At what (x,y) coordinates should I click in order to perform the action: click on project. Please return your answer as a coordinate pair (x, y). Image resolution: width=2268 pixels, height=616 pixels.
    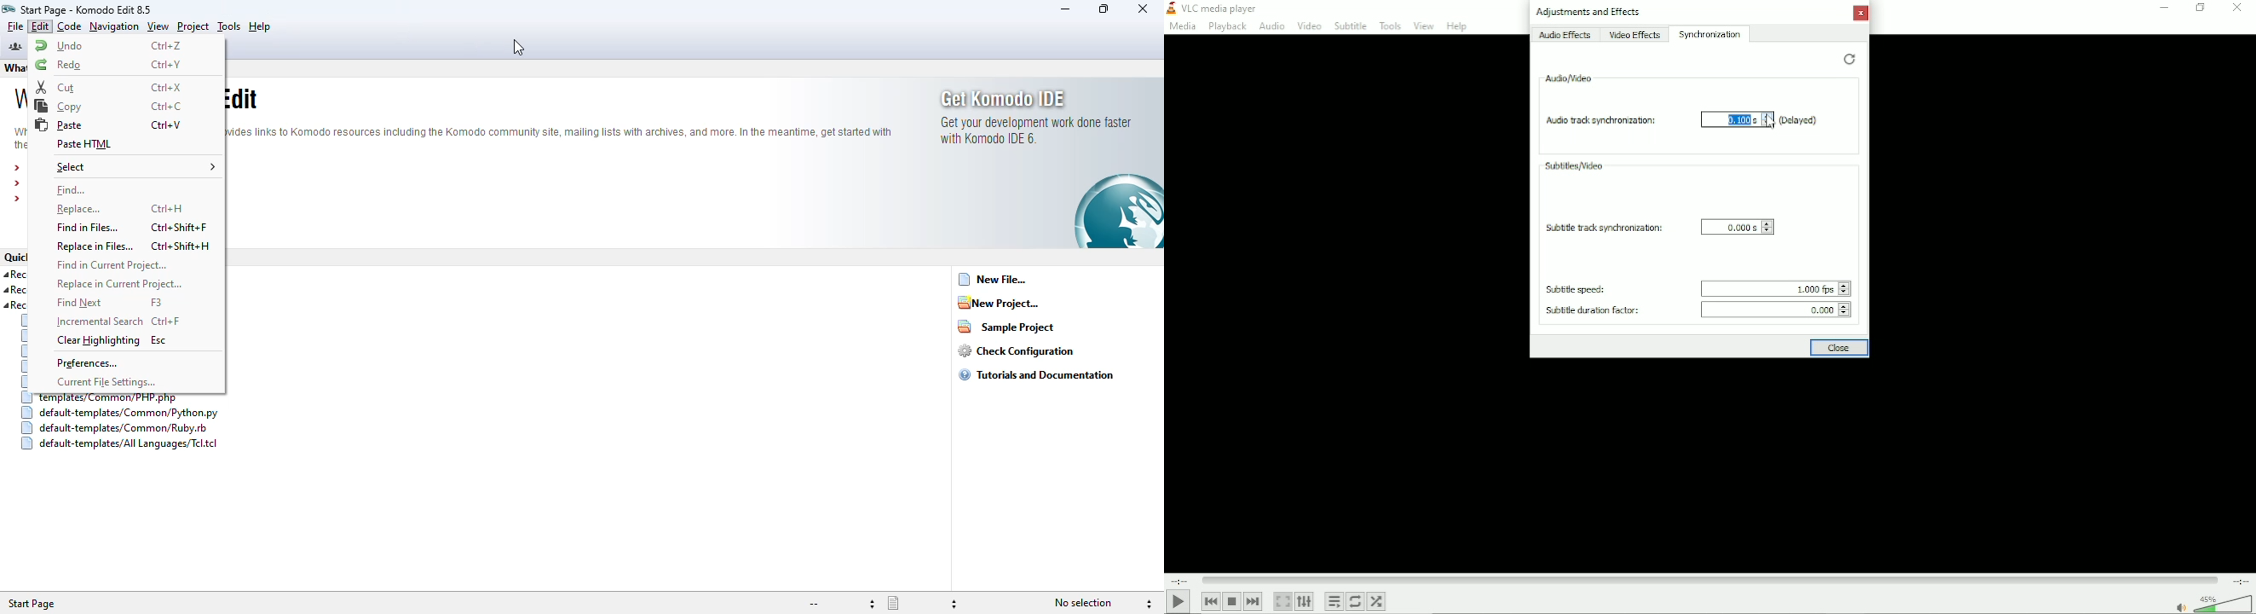
    Looking at the image, I should click on (194, 26).